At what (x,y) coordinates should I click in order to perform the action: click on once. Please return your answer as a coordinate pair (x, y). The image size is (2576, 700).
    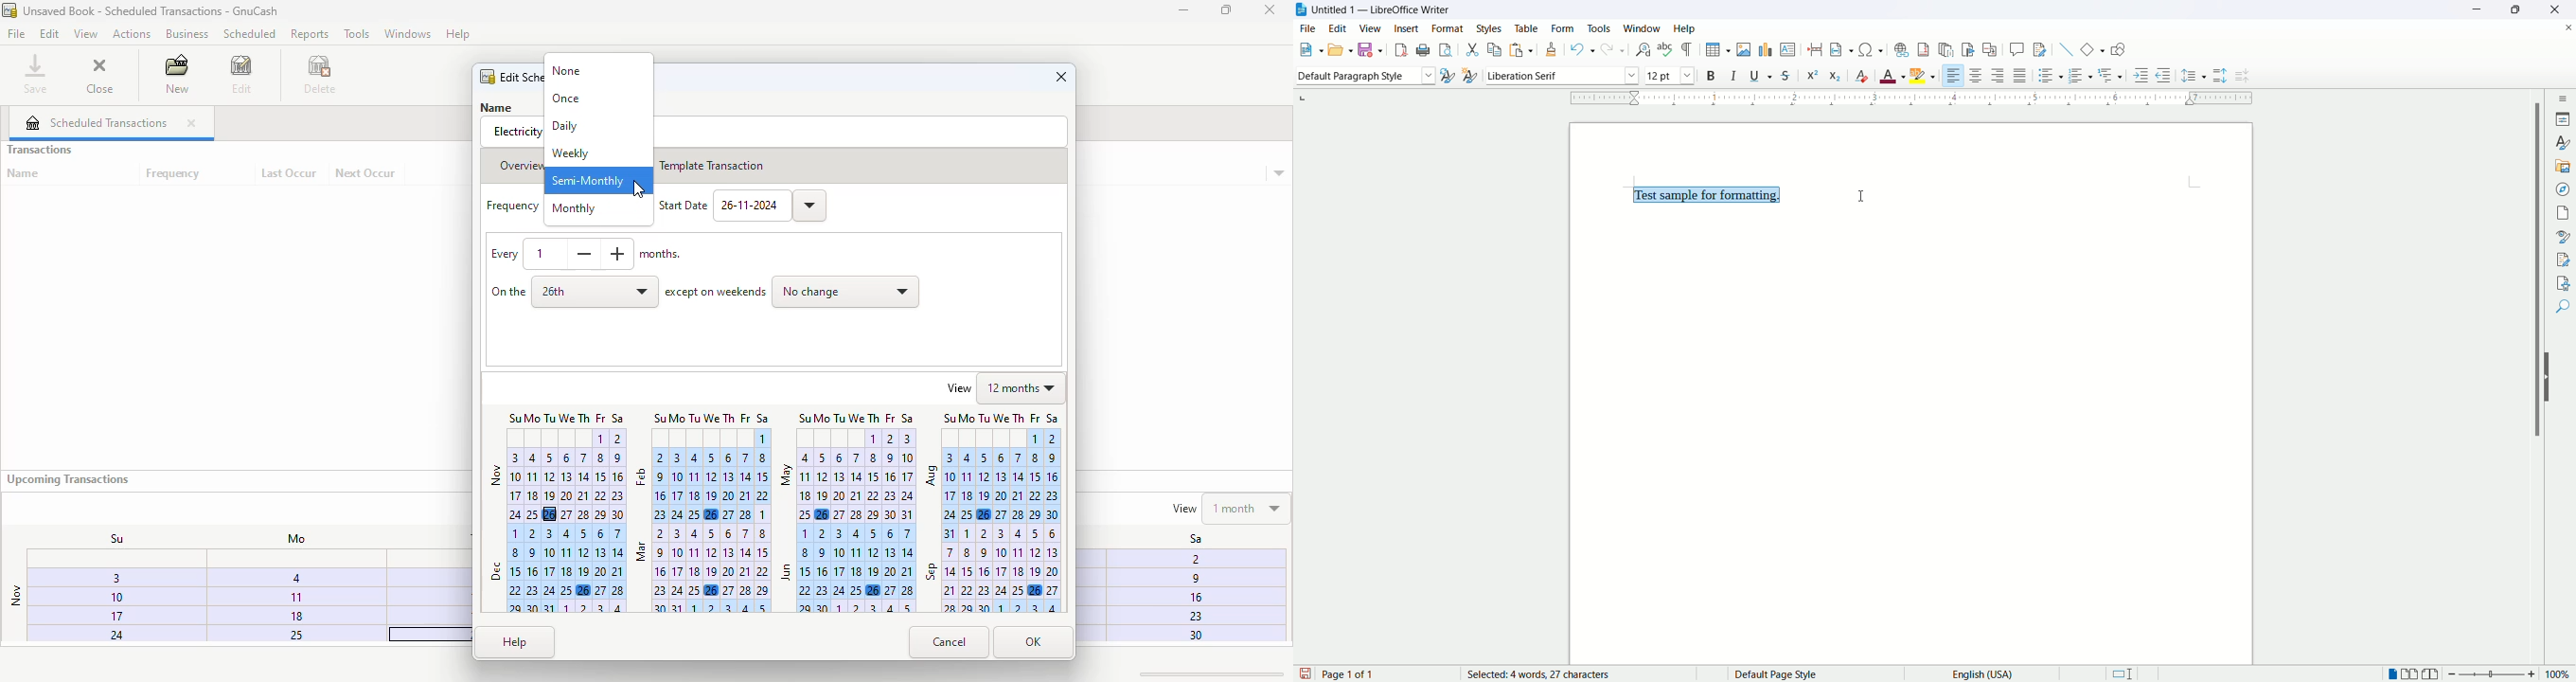
    Looking at the image, I should click on (566, 98).